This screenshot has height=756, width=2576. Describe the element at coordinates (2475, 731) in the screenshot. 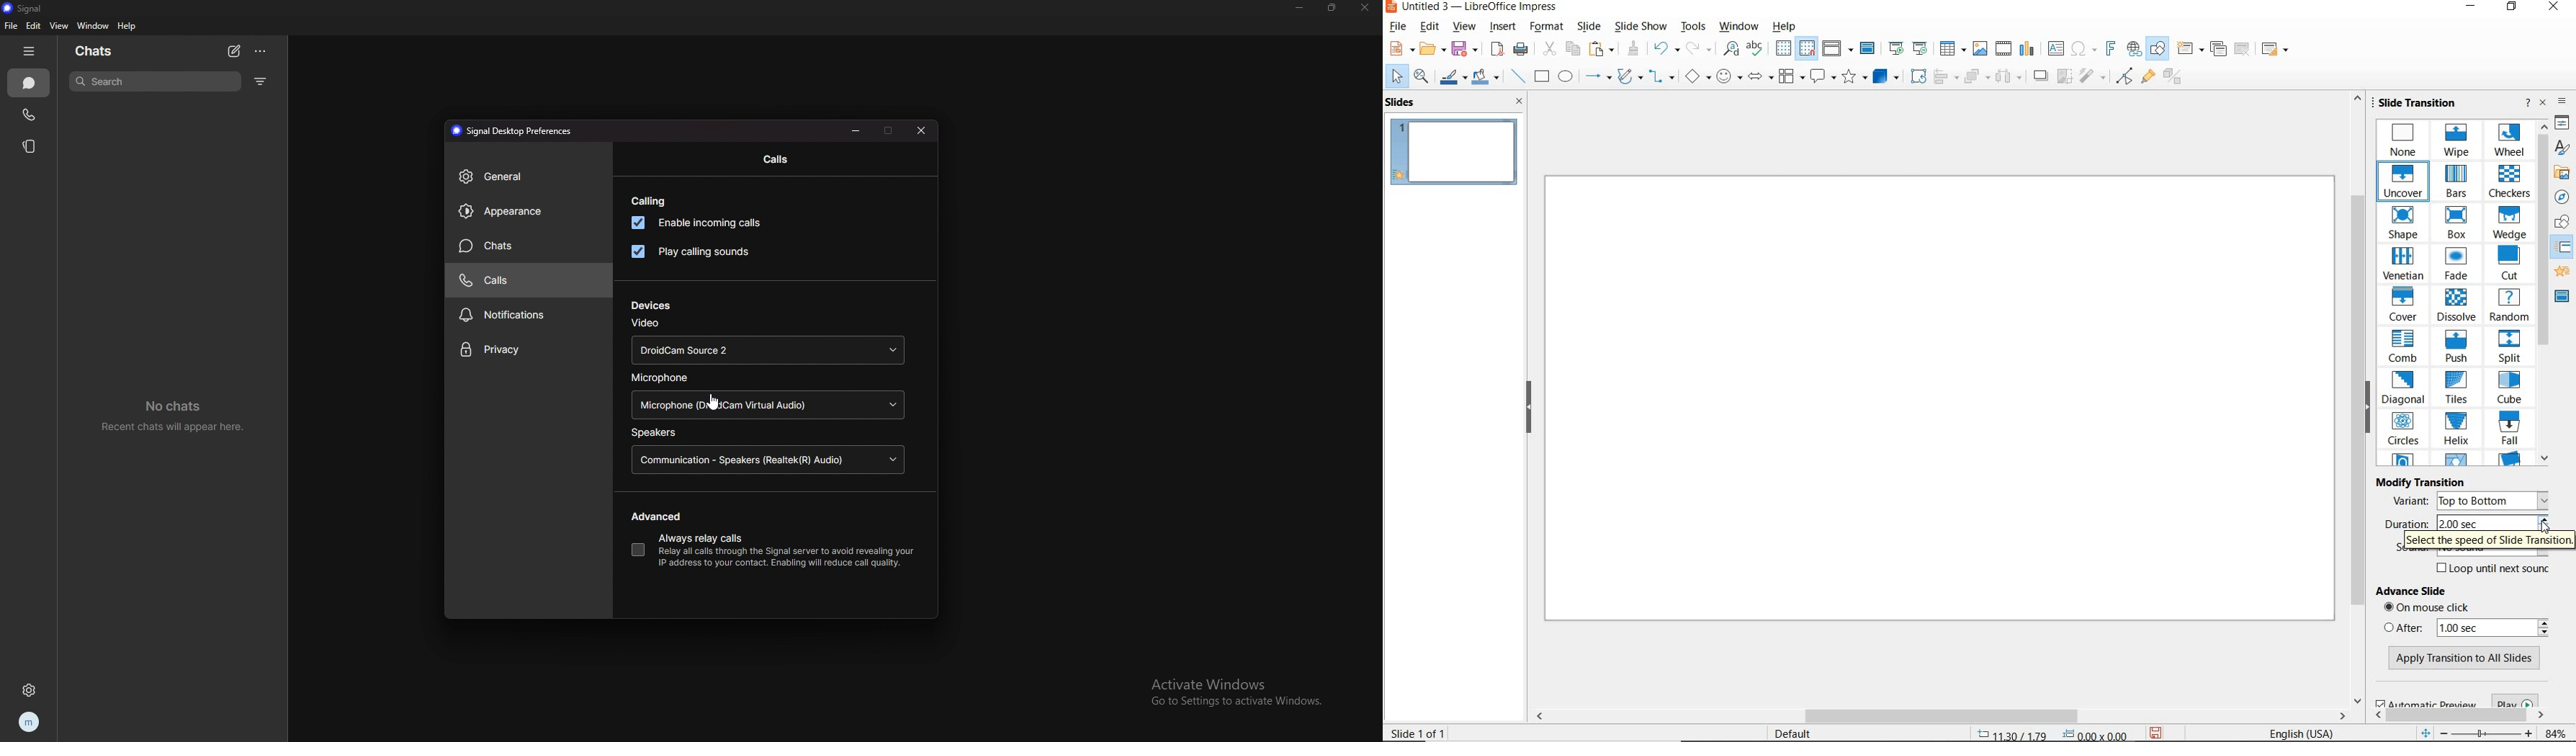

I see `ZOOM OUT OR ZOOM IN` at that location.